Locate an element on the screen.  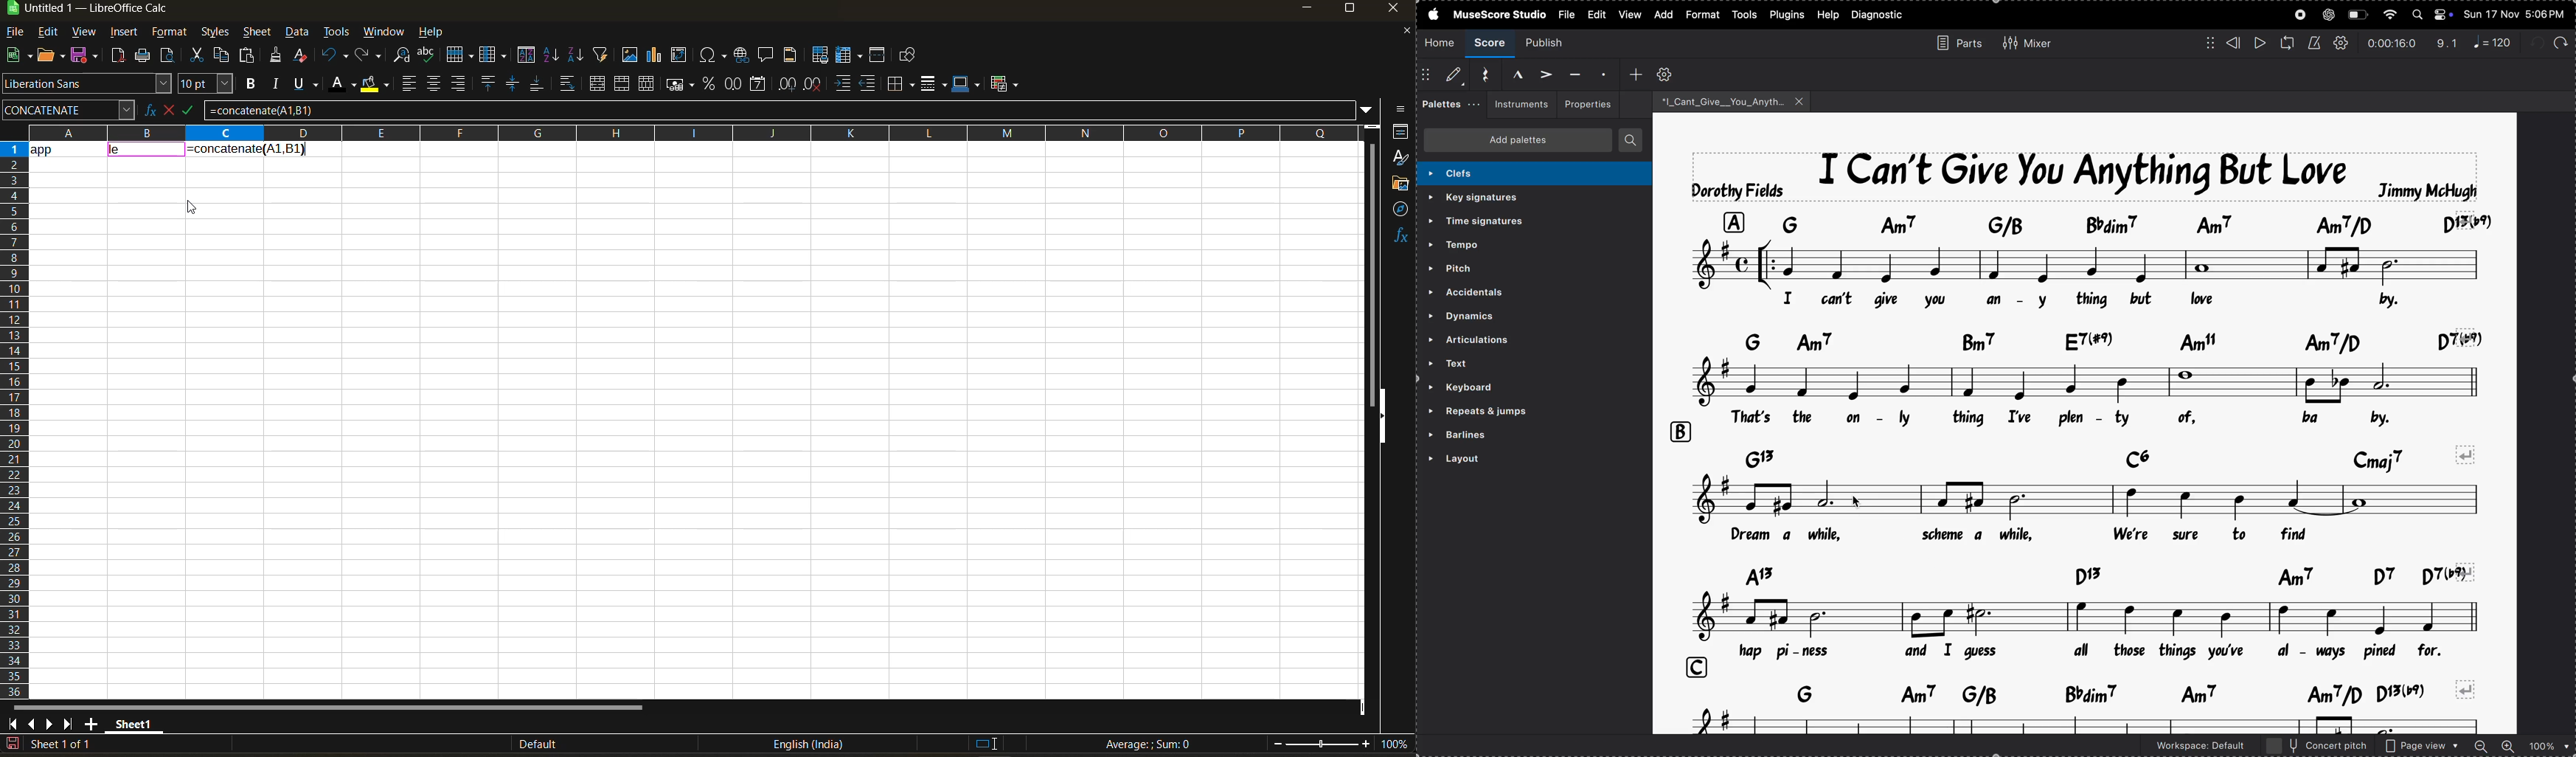
=concatenate(A1, B1) is located at coordinates (780, 113).